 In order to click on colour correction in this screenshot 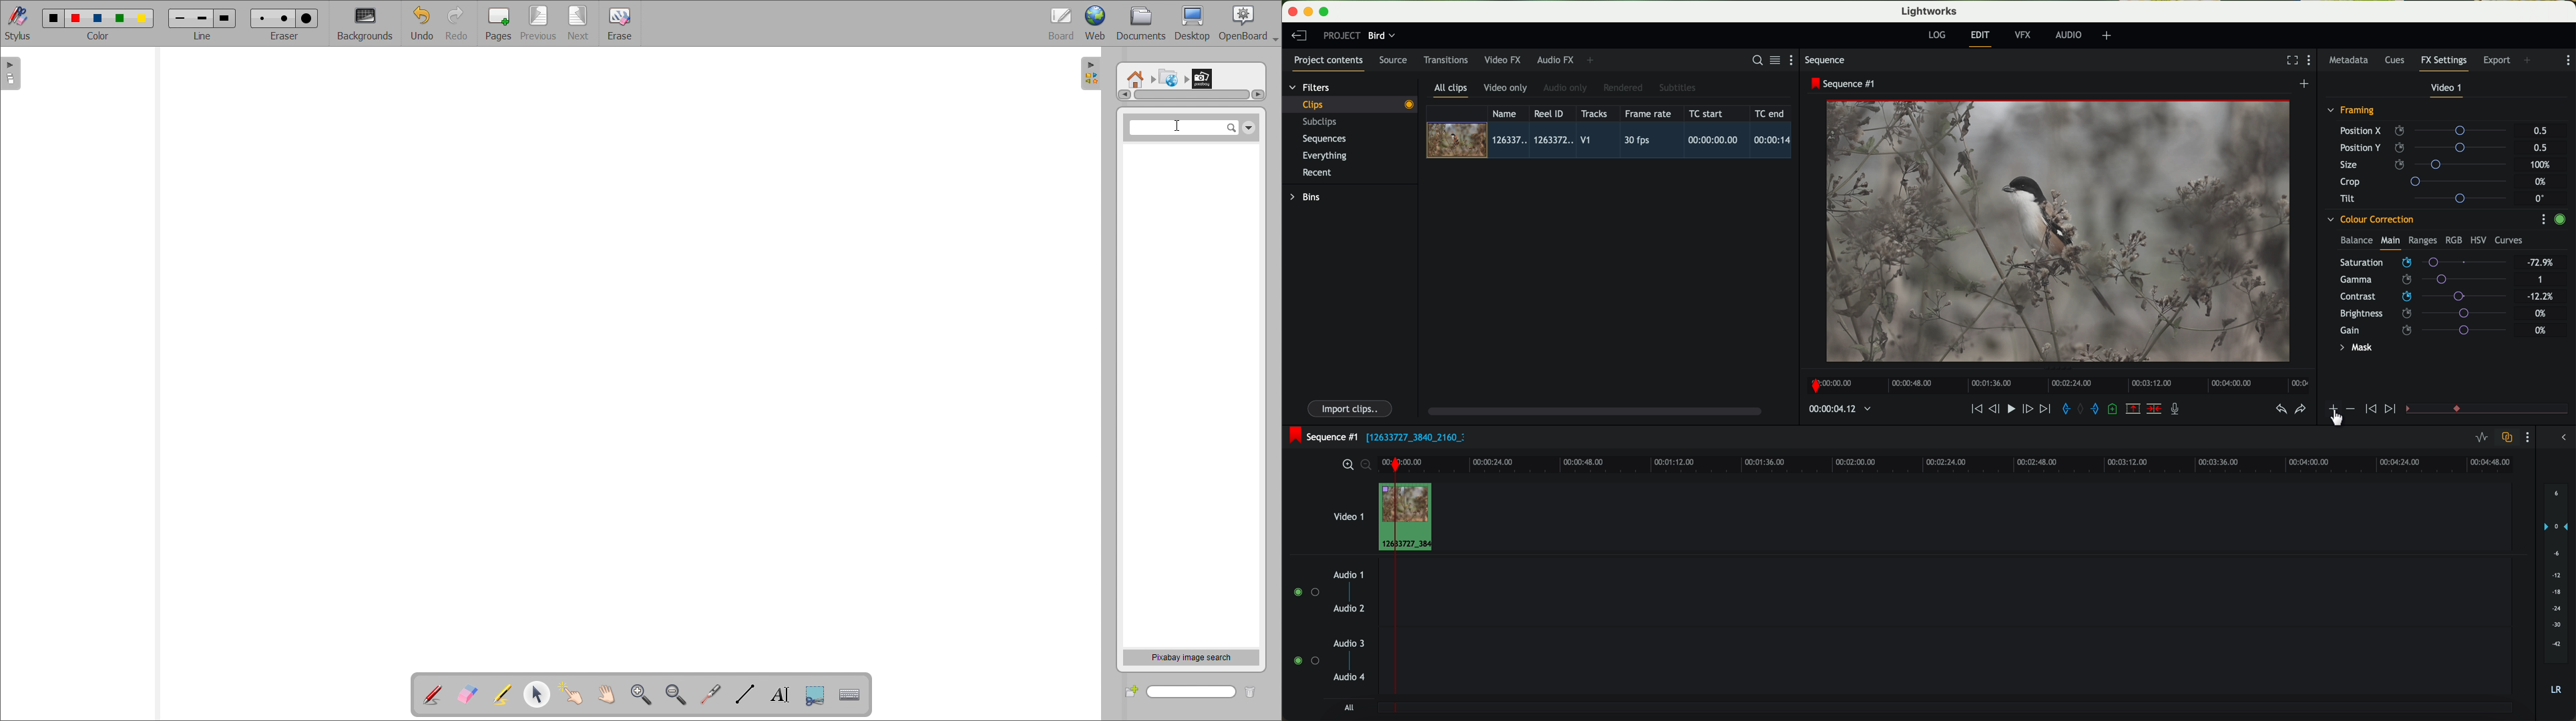, I will do `click(2369, 220)`.